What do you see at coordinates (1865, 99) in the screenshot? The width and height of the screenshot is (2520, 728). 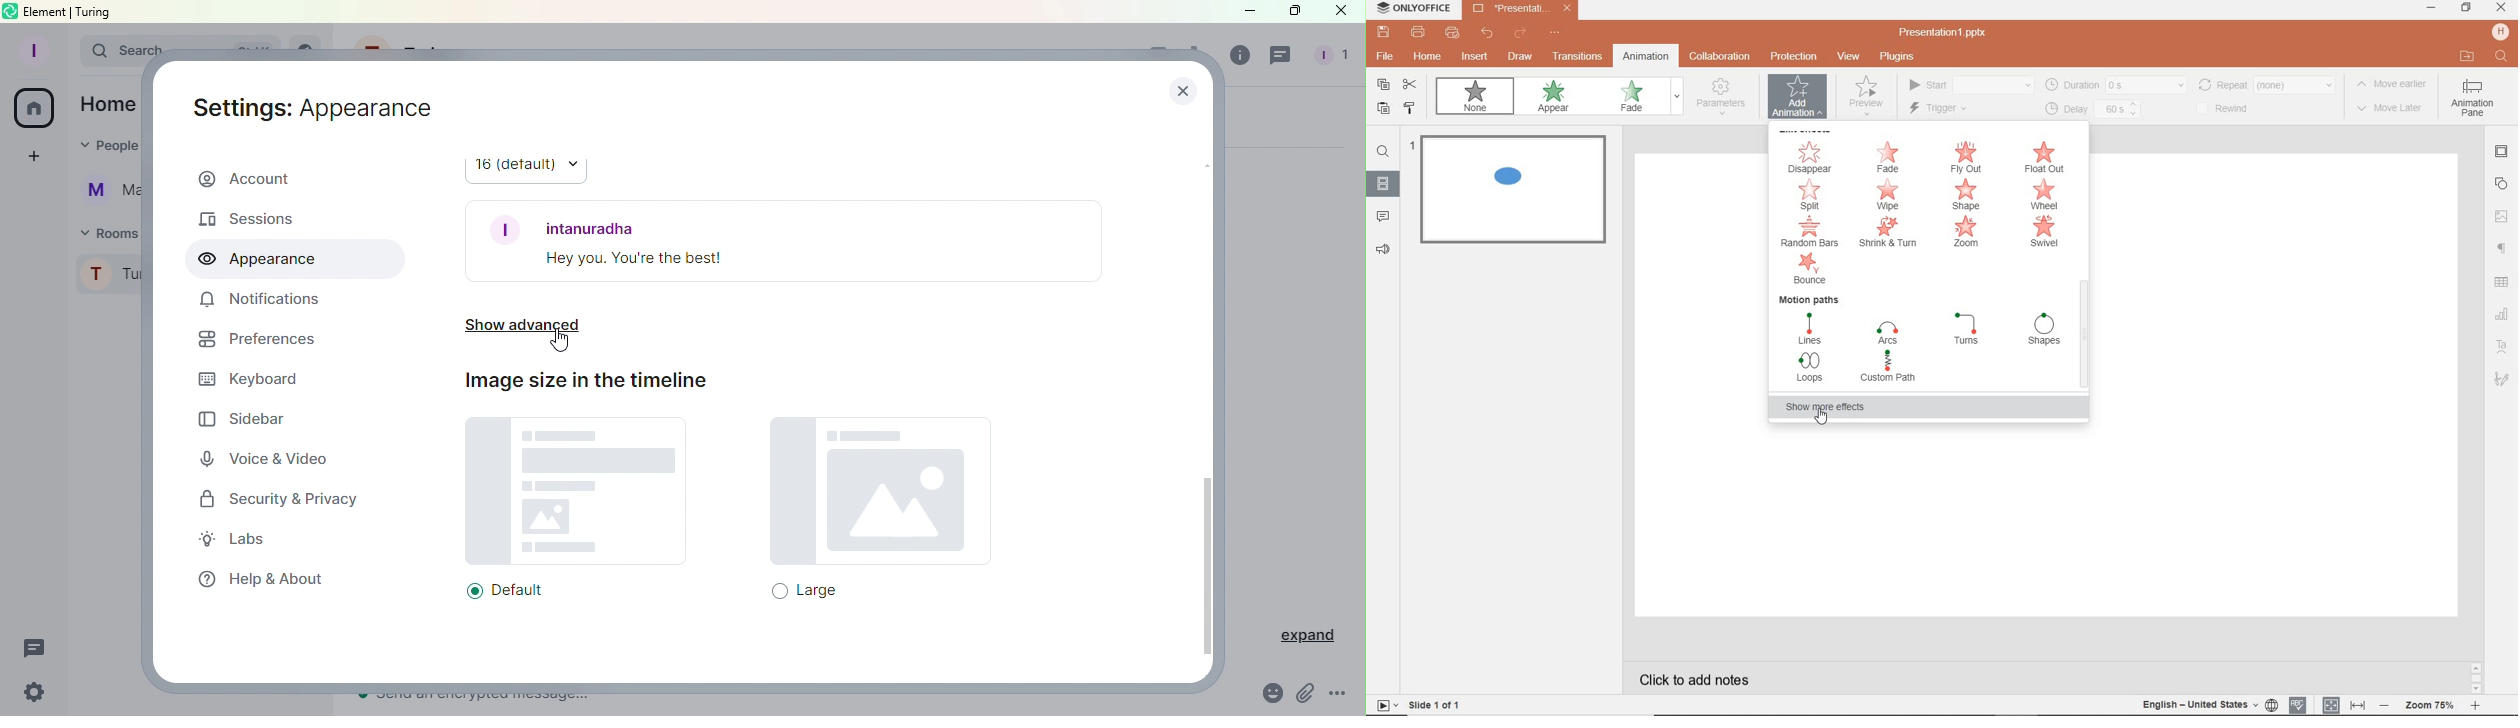 I see `preview` at bounding box center [1865, 99].